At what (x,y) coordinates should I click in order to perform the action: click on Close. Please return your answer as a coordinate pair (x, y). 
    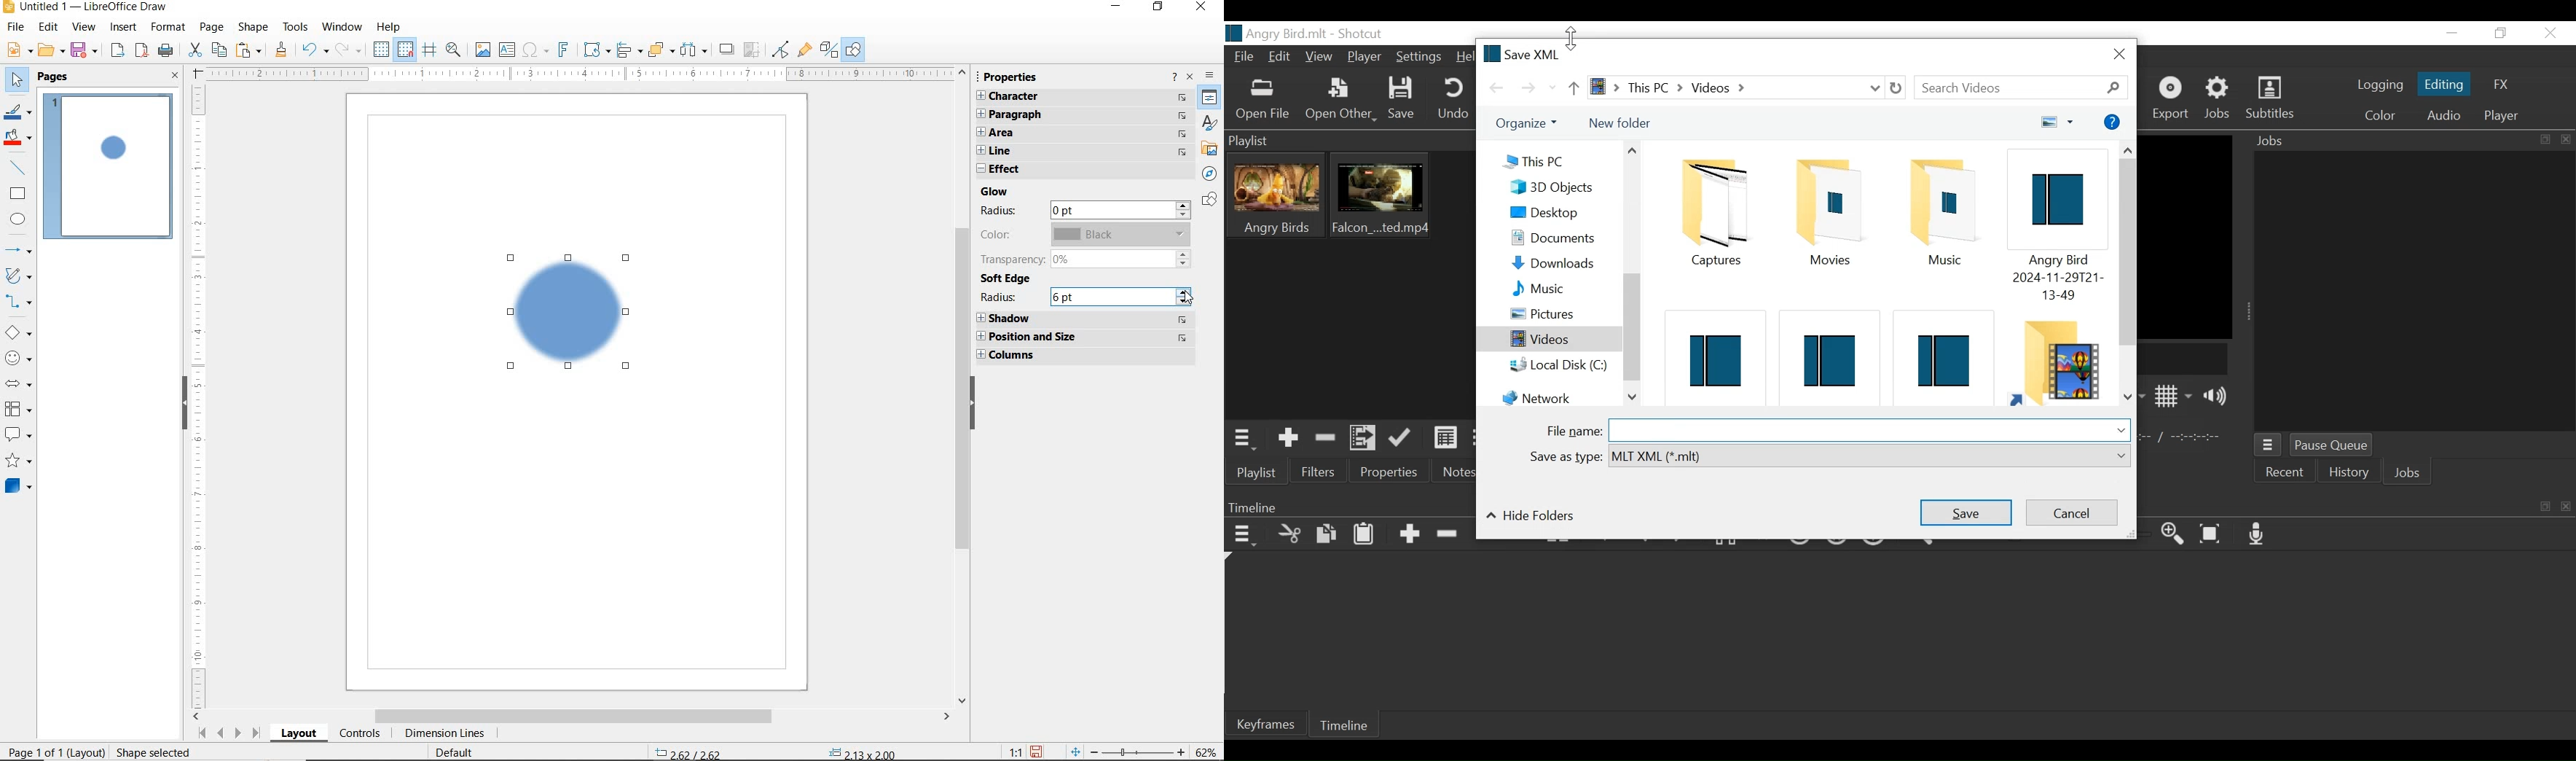
    Looking at the image, I should click on (2552, 34).